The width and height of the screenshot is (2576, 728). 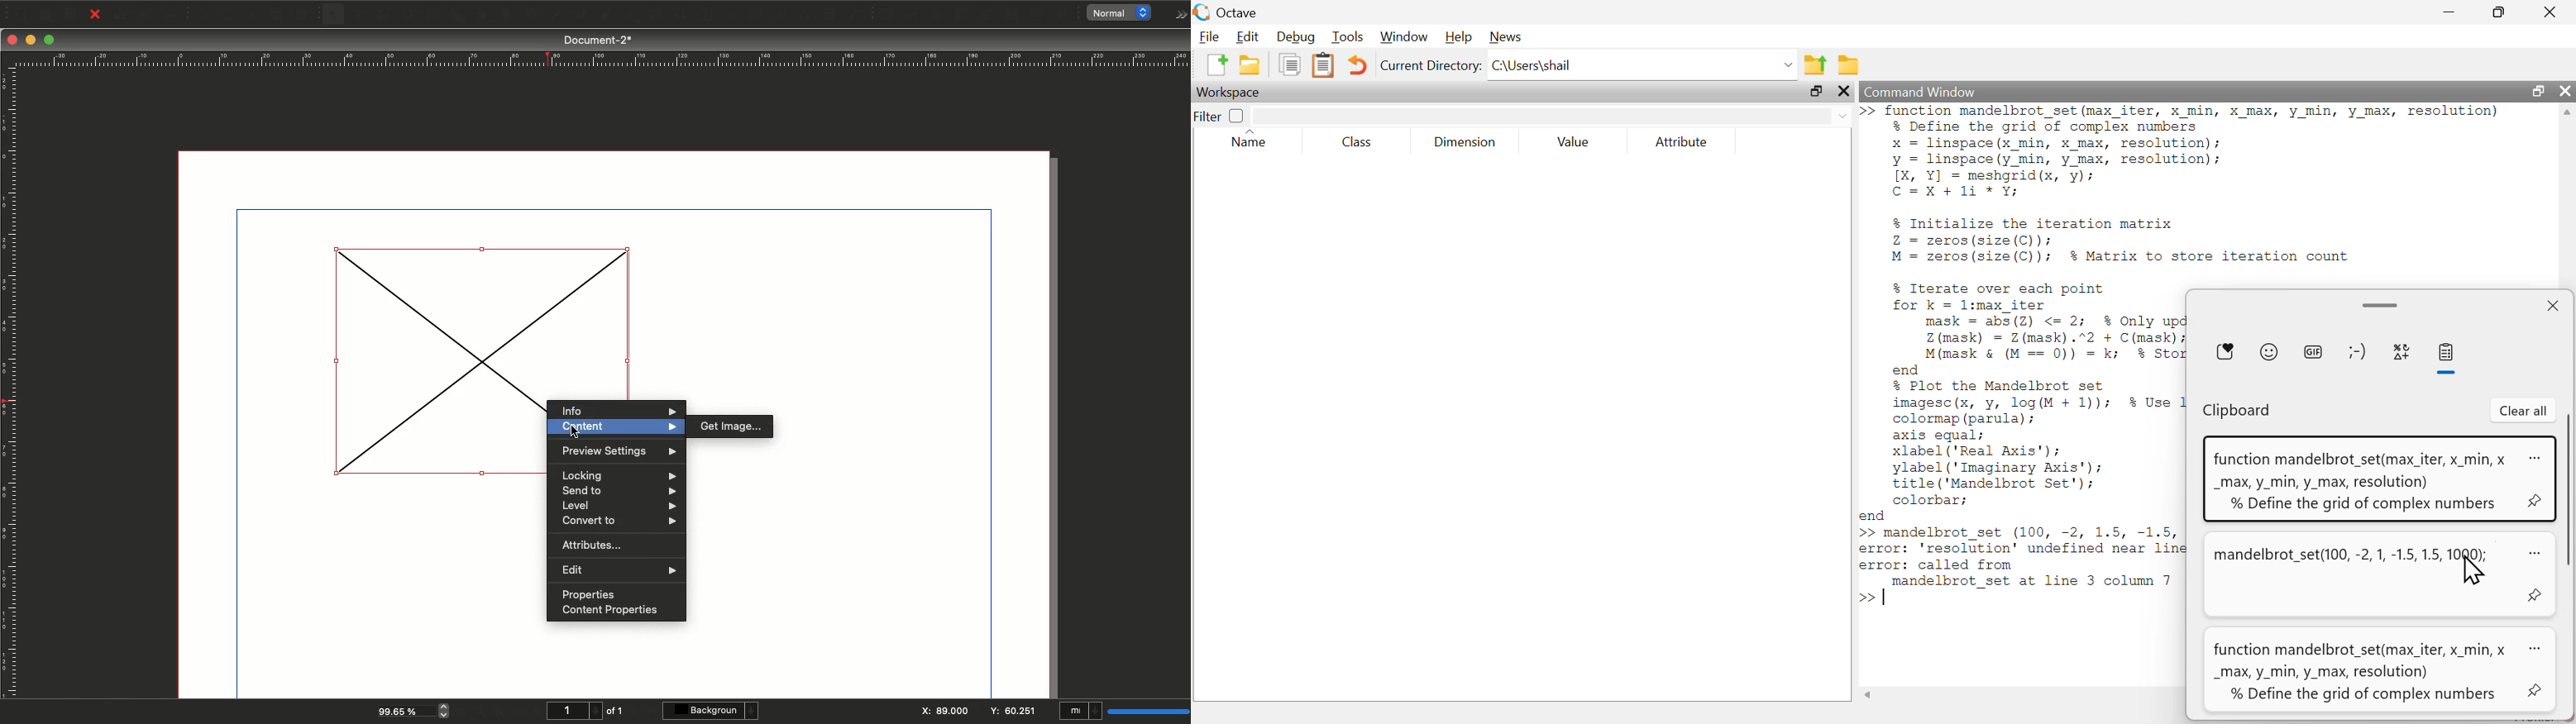 What do you see at coordinates (2363, 672) in the screenshot?
I see `function mandelbrot_set(max_iter, x_min, x
_max, y_min, y_max, resolution)
% Define the grid of complex numbers` at bounding box center [2363, 672].